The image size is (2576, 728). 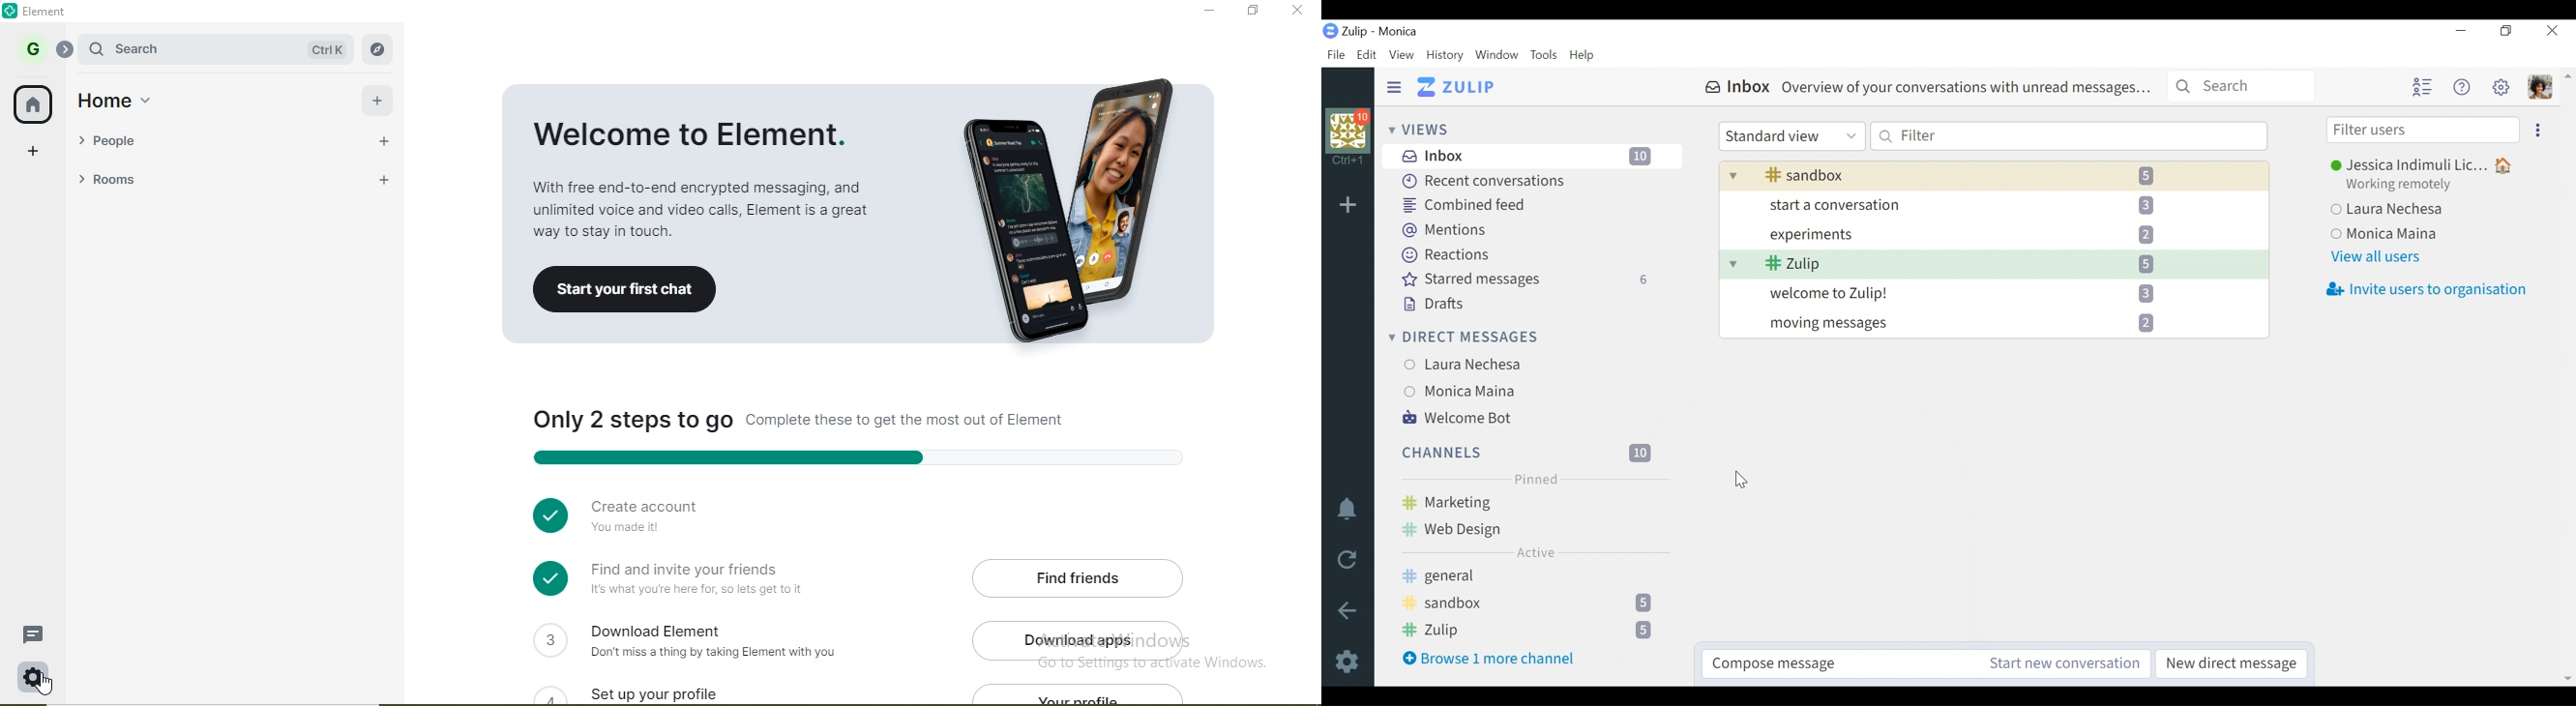 I want to click on Window, so click(x=1497, y=56).